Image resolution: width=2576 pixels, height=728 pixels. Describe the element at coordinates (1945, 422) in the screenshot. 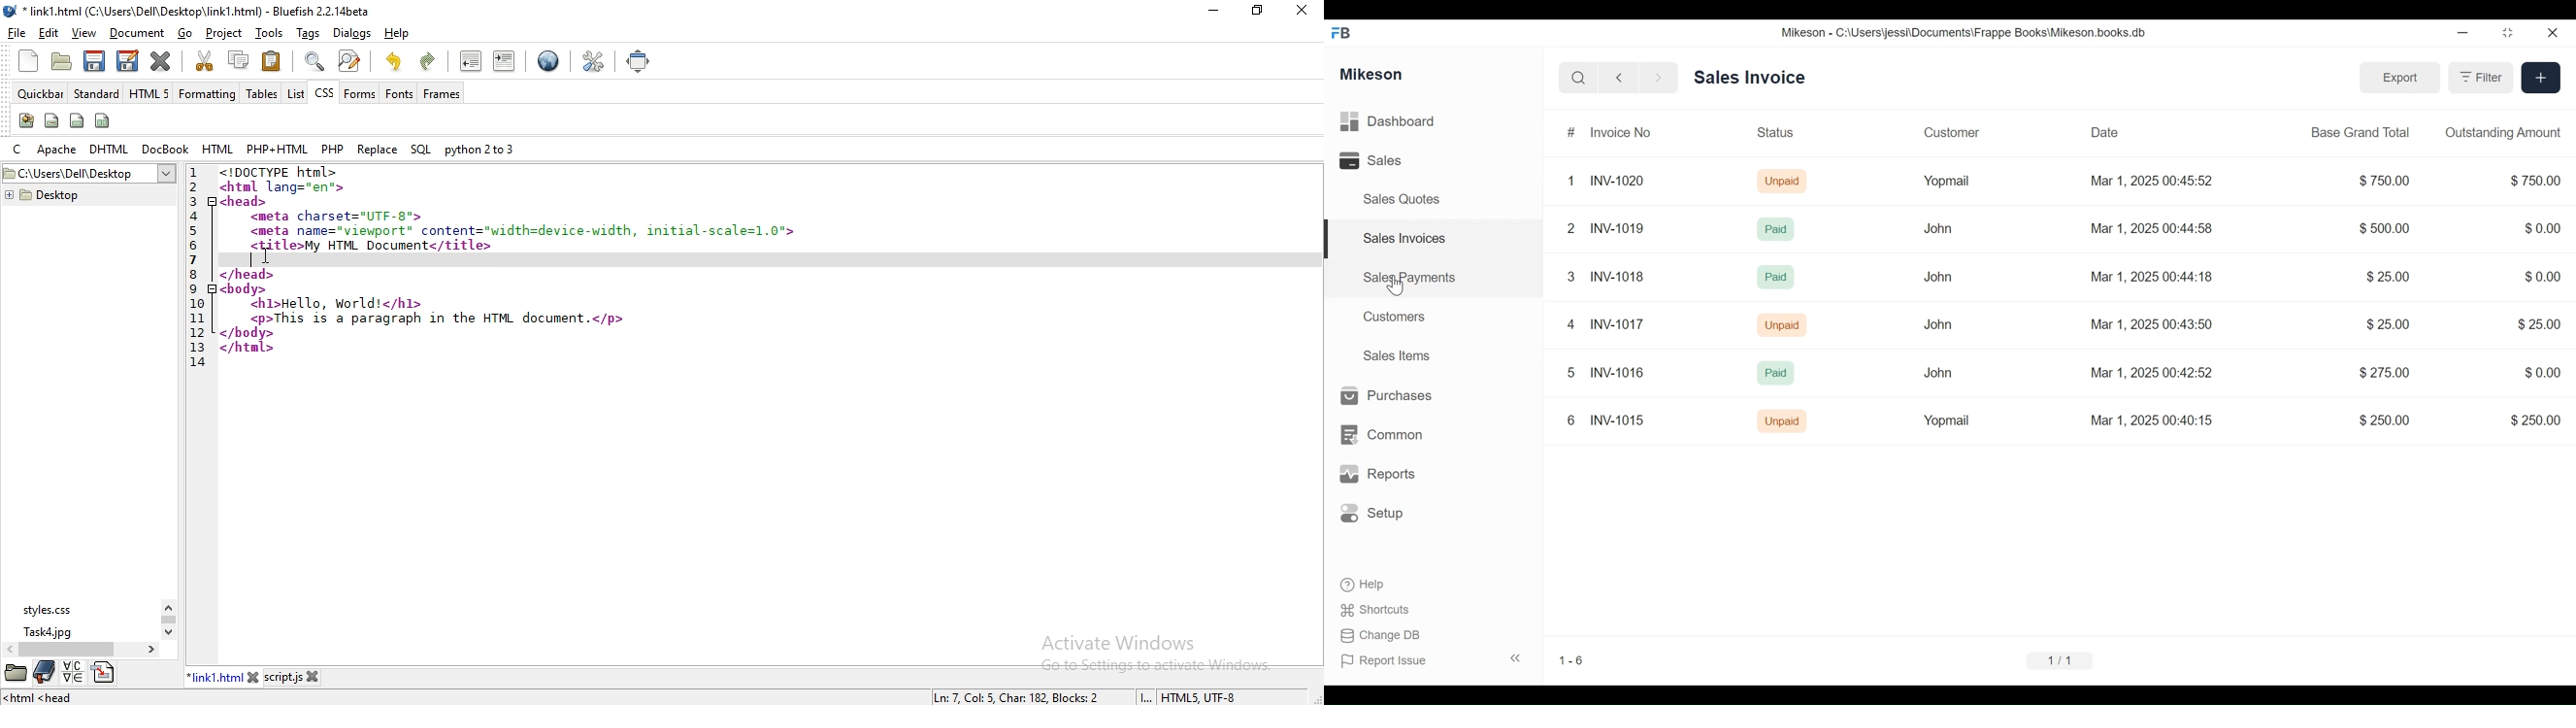

I see `‘Yopmail` at that location.